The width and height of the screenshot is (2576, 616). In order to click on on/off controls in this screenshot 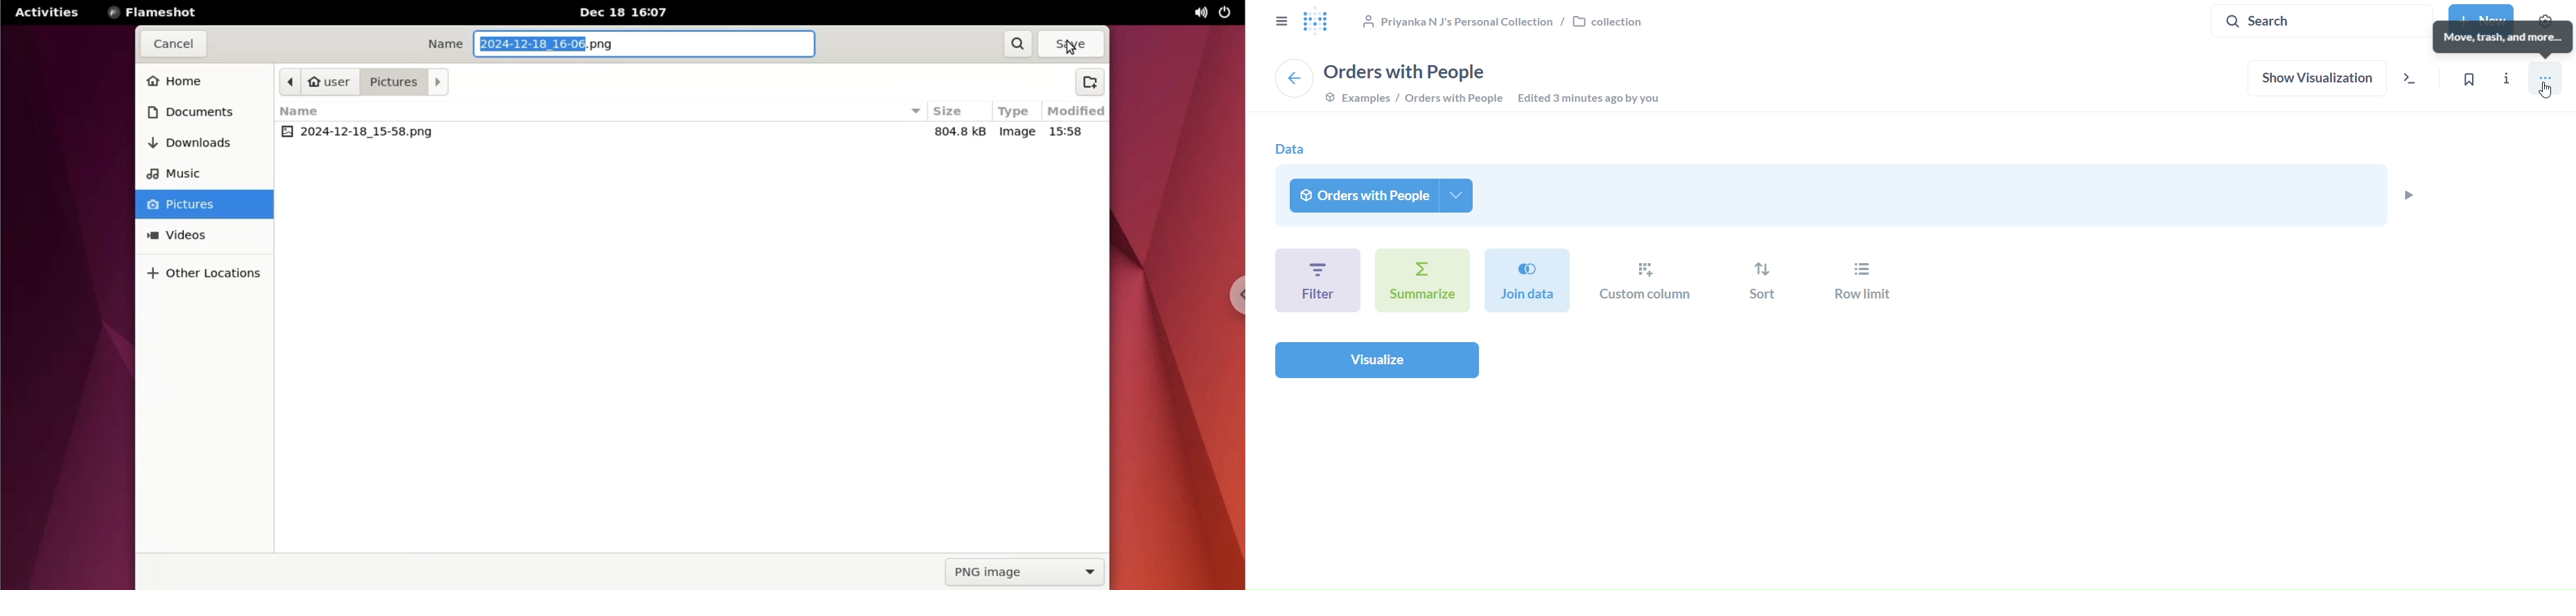, I will do `click(1227, 12)`.